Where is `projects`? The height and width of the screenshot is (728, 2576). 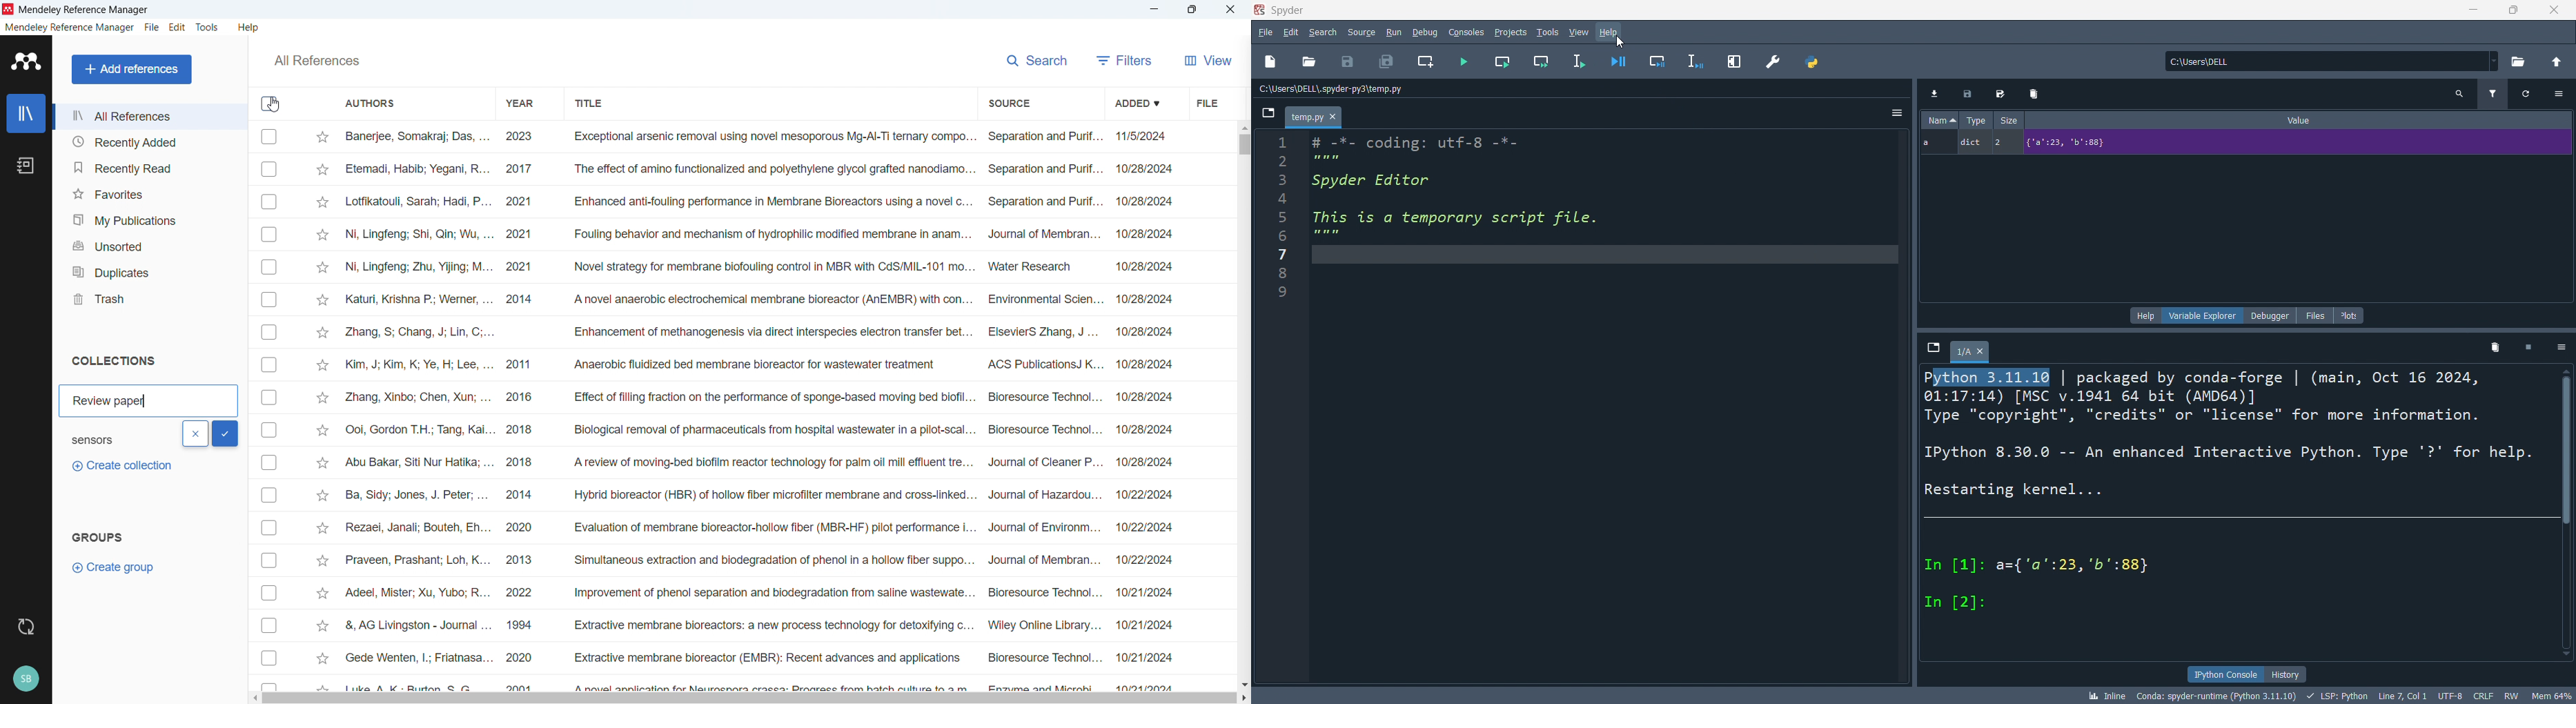
projects is located at coordinates (1511, 33).